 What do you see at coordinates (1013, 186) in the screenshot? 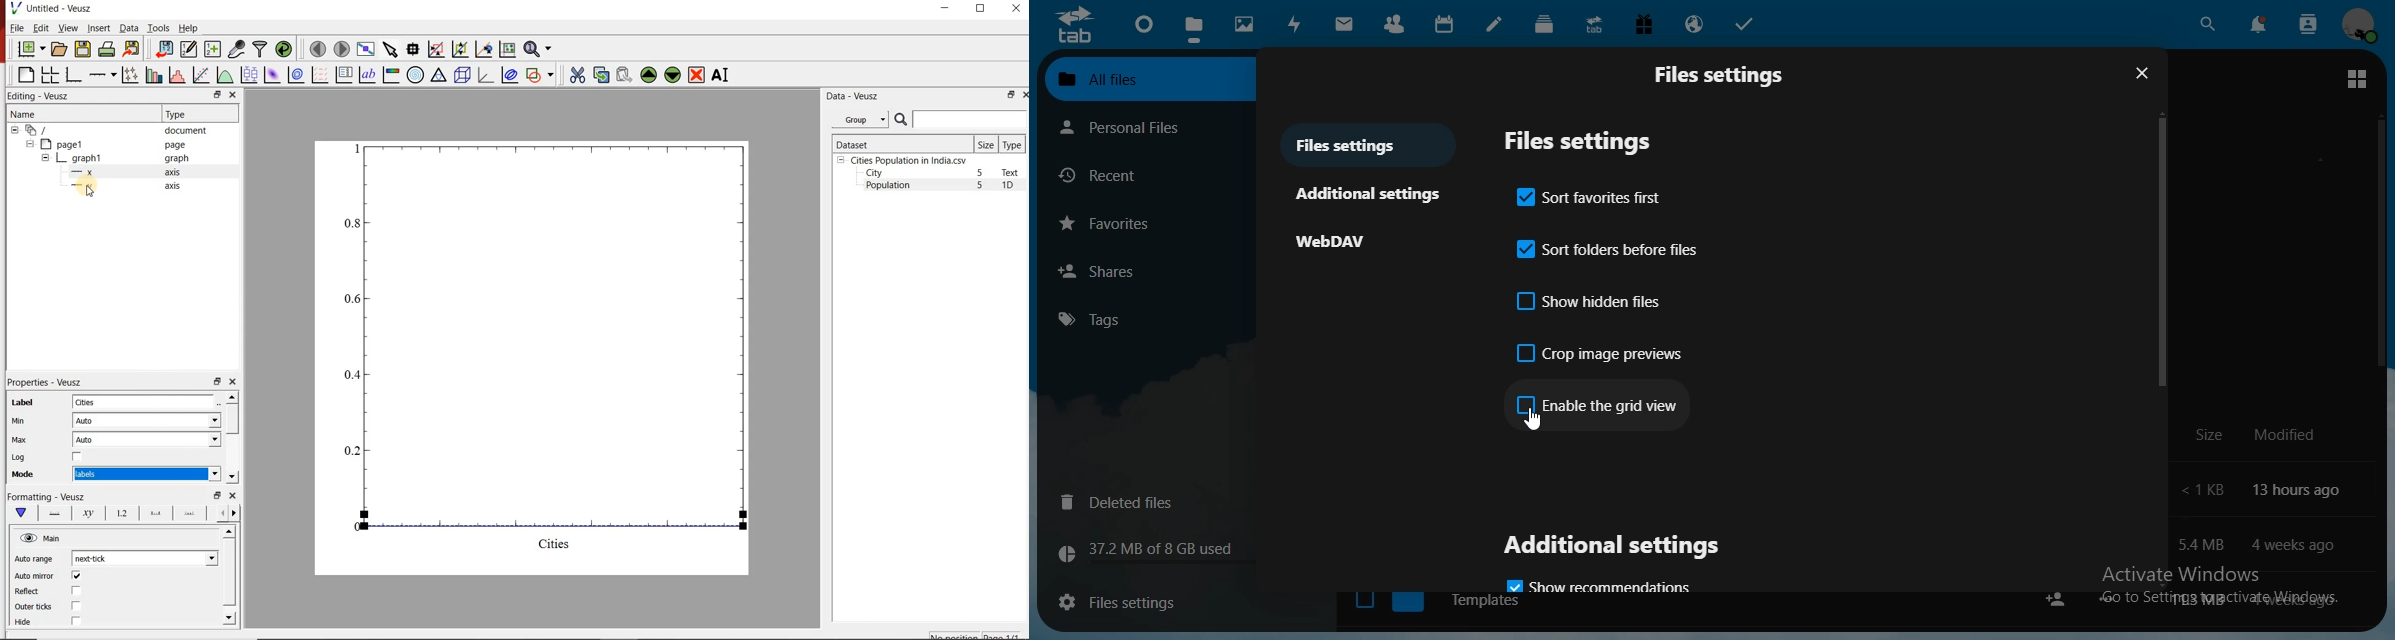
I see `1D` at bounding box center [1013, 186].